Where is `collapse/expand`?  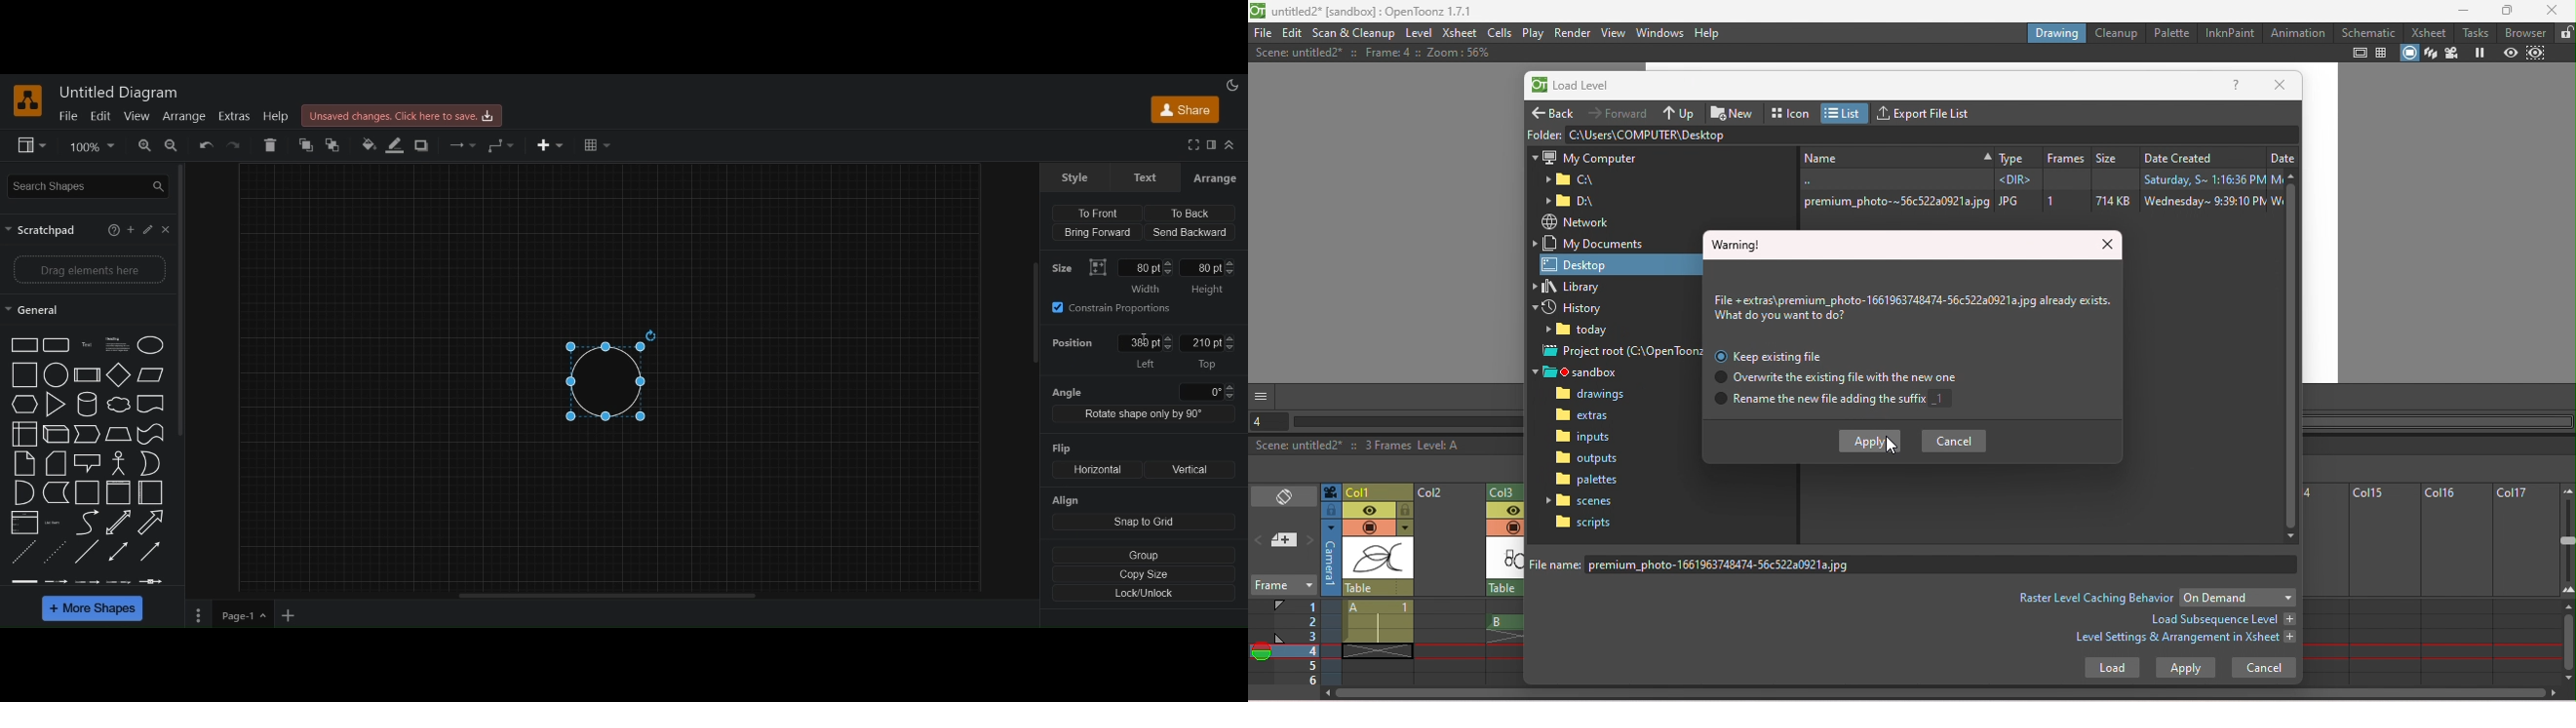 collapse/expand is located at coordinates (1231, 146).